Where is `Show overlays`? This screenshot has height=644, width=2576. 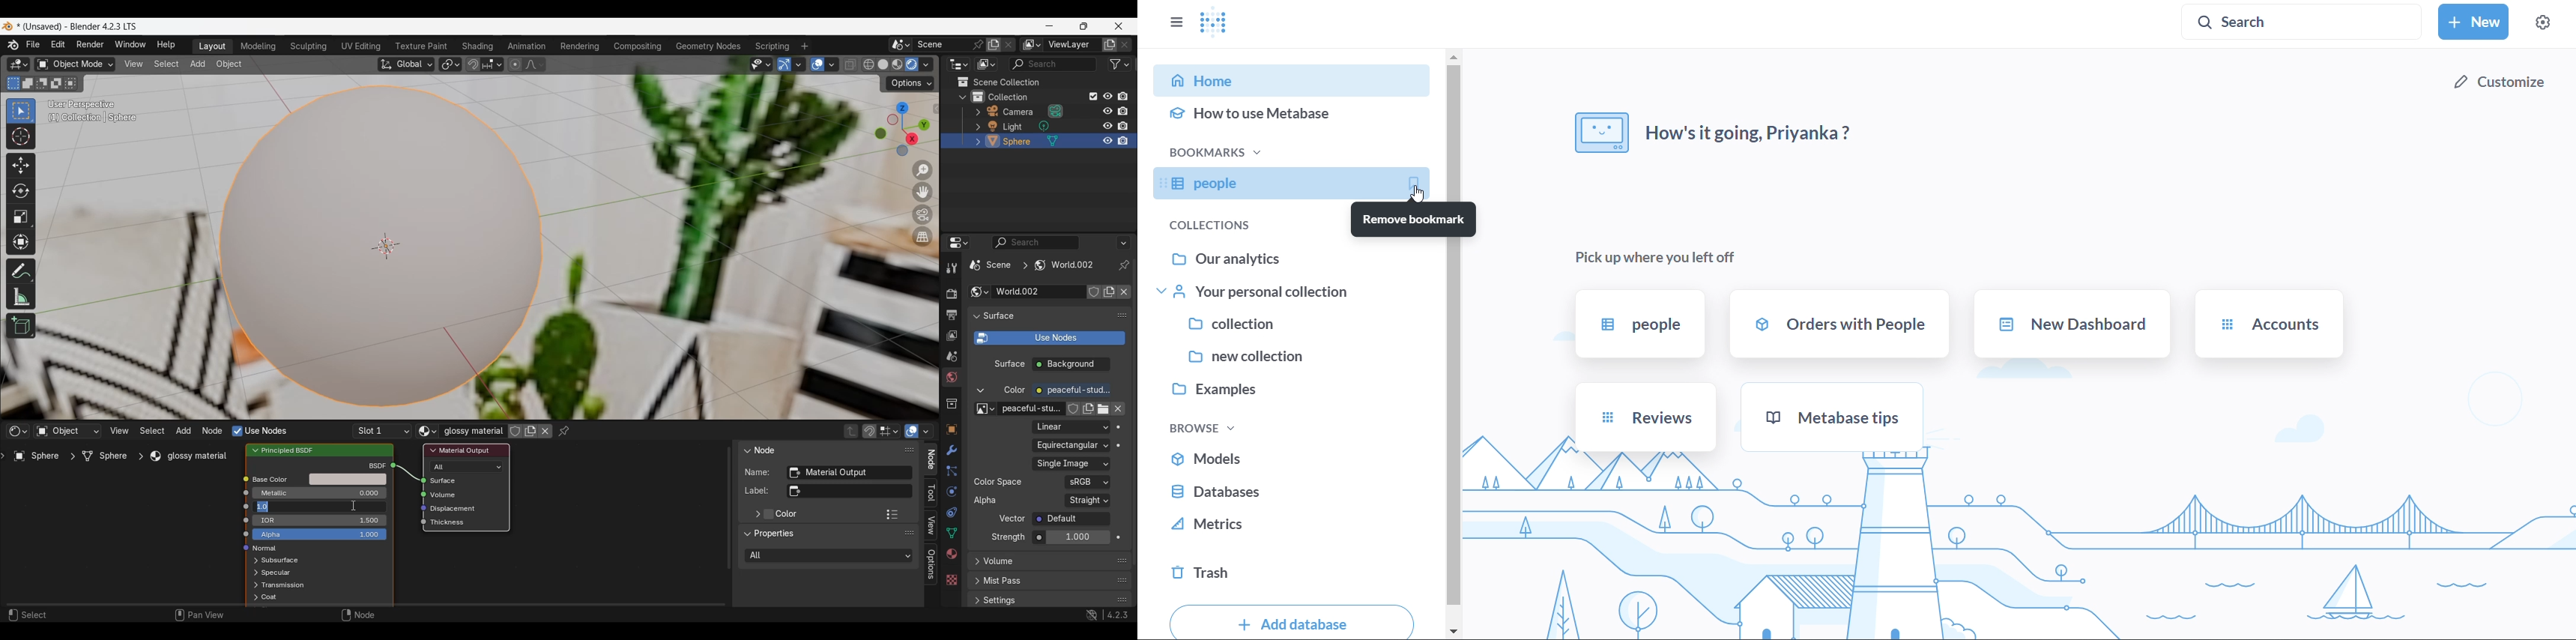
Show overlays is located at coordinates (912, 431).